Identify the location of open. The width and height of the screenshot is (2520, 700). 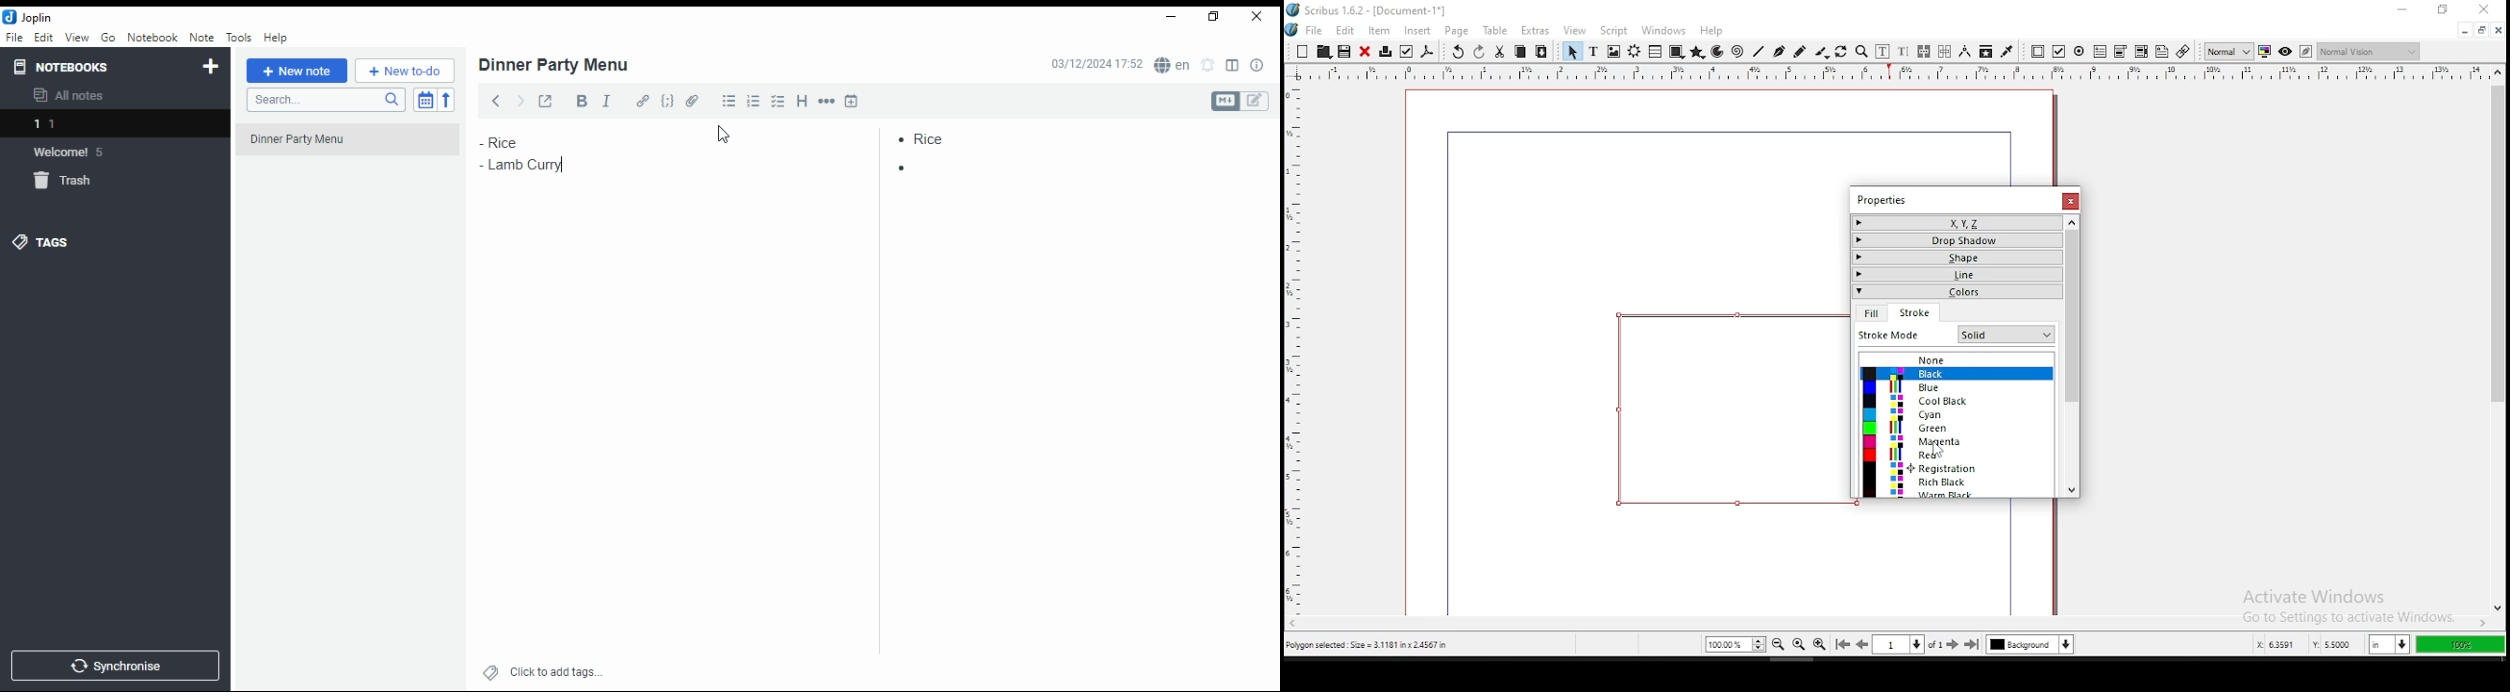
(1322, 51).